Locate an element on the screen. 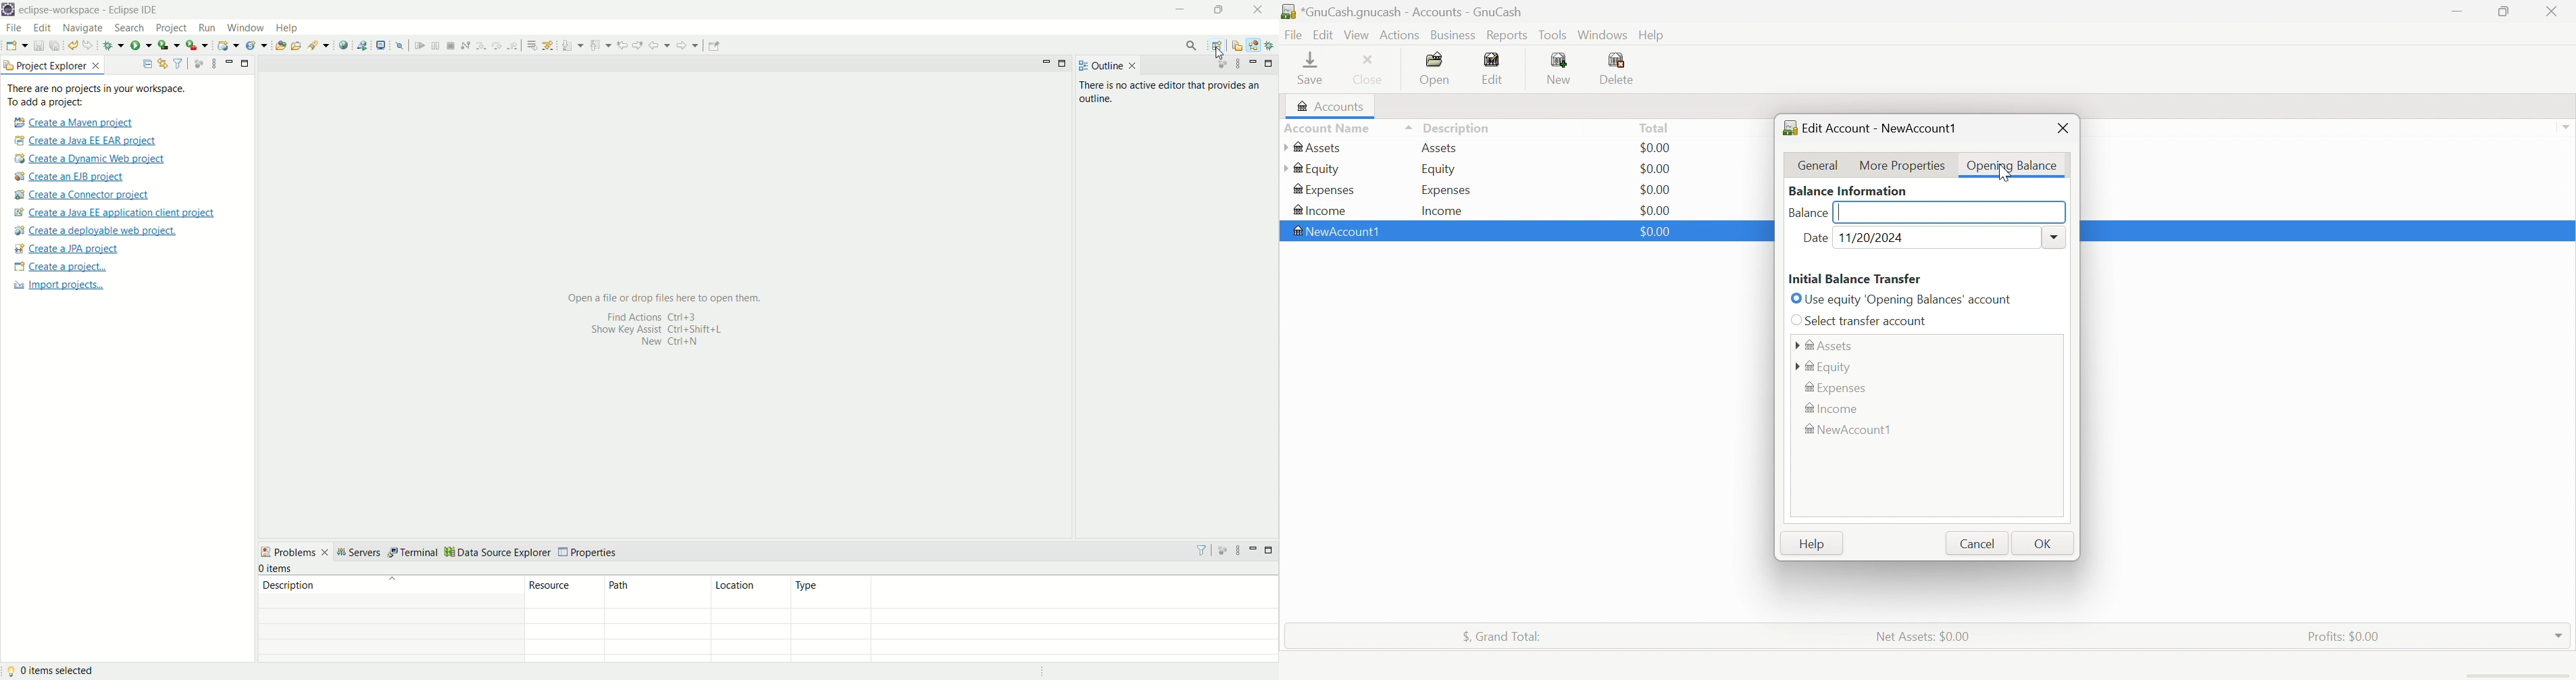  $0.00 is located at coordinates (1657, 189).